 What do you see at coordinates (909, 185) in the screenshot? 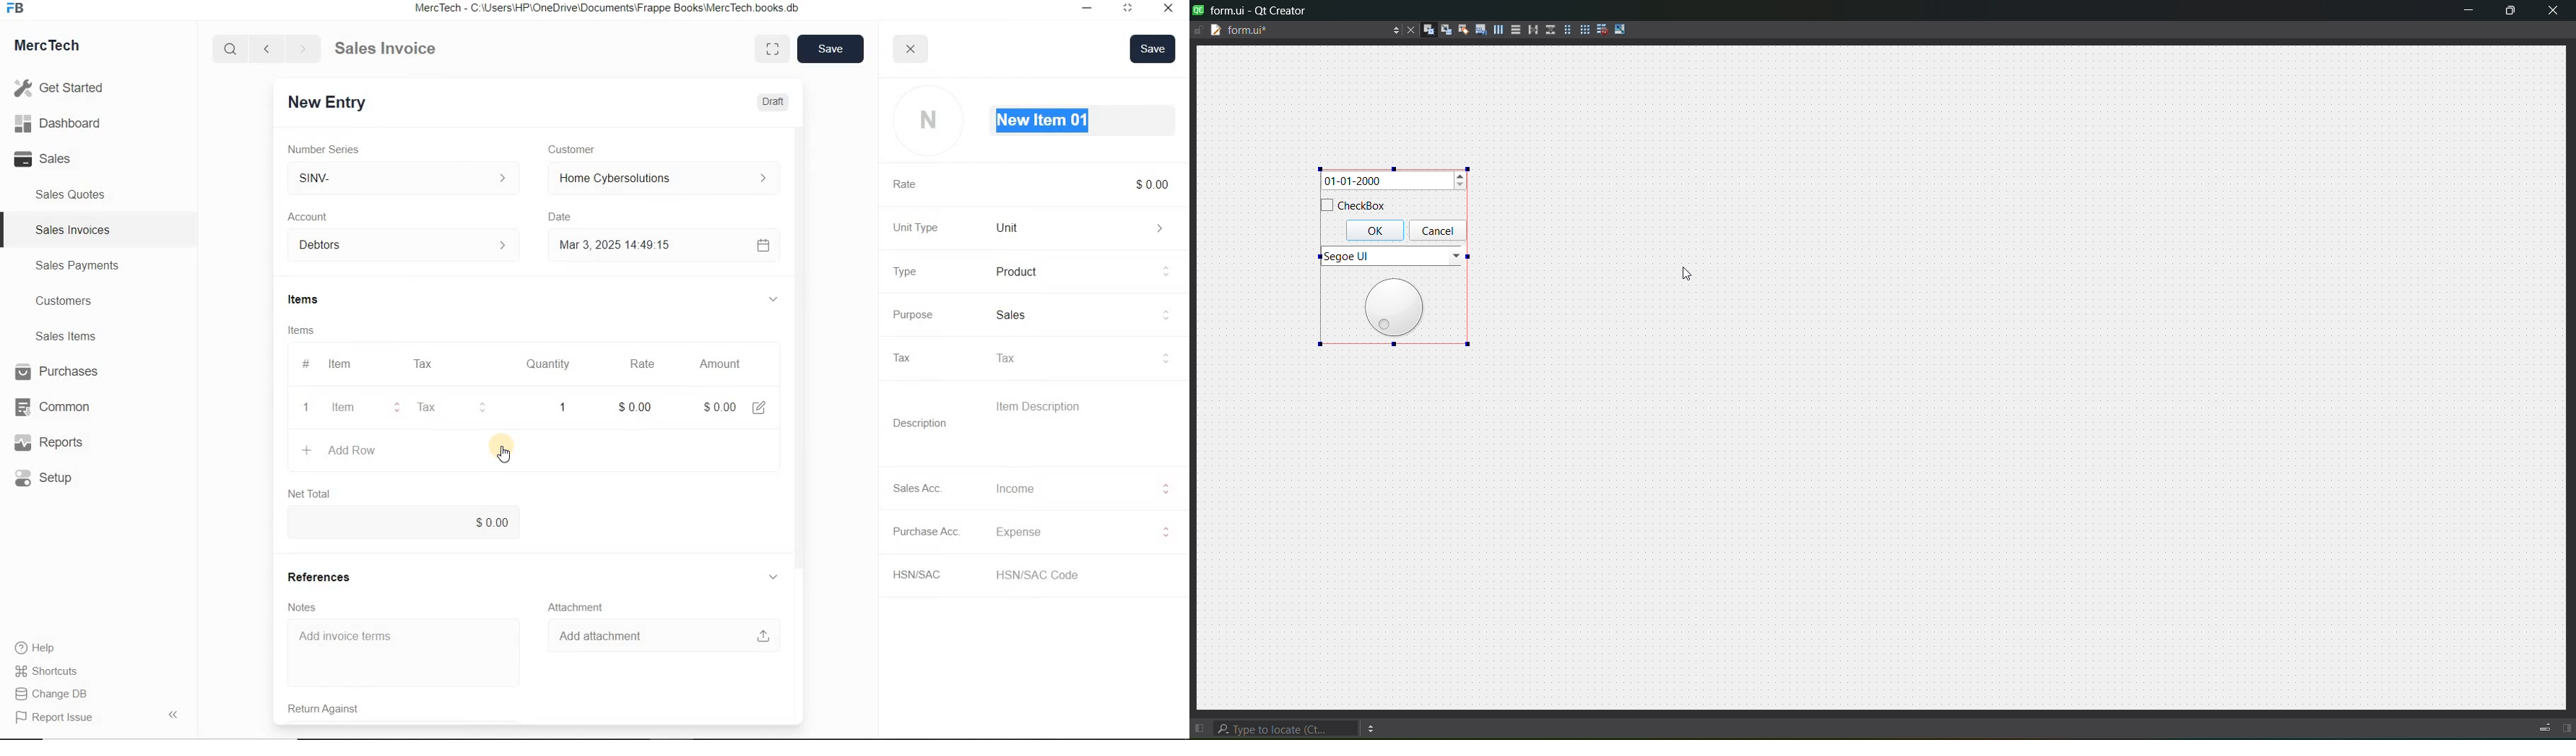
I see `Rate` at bounding box center [909, 185].